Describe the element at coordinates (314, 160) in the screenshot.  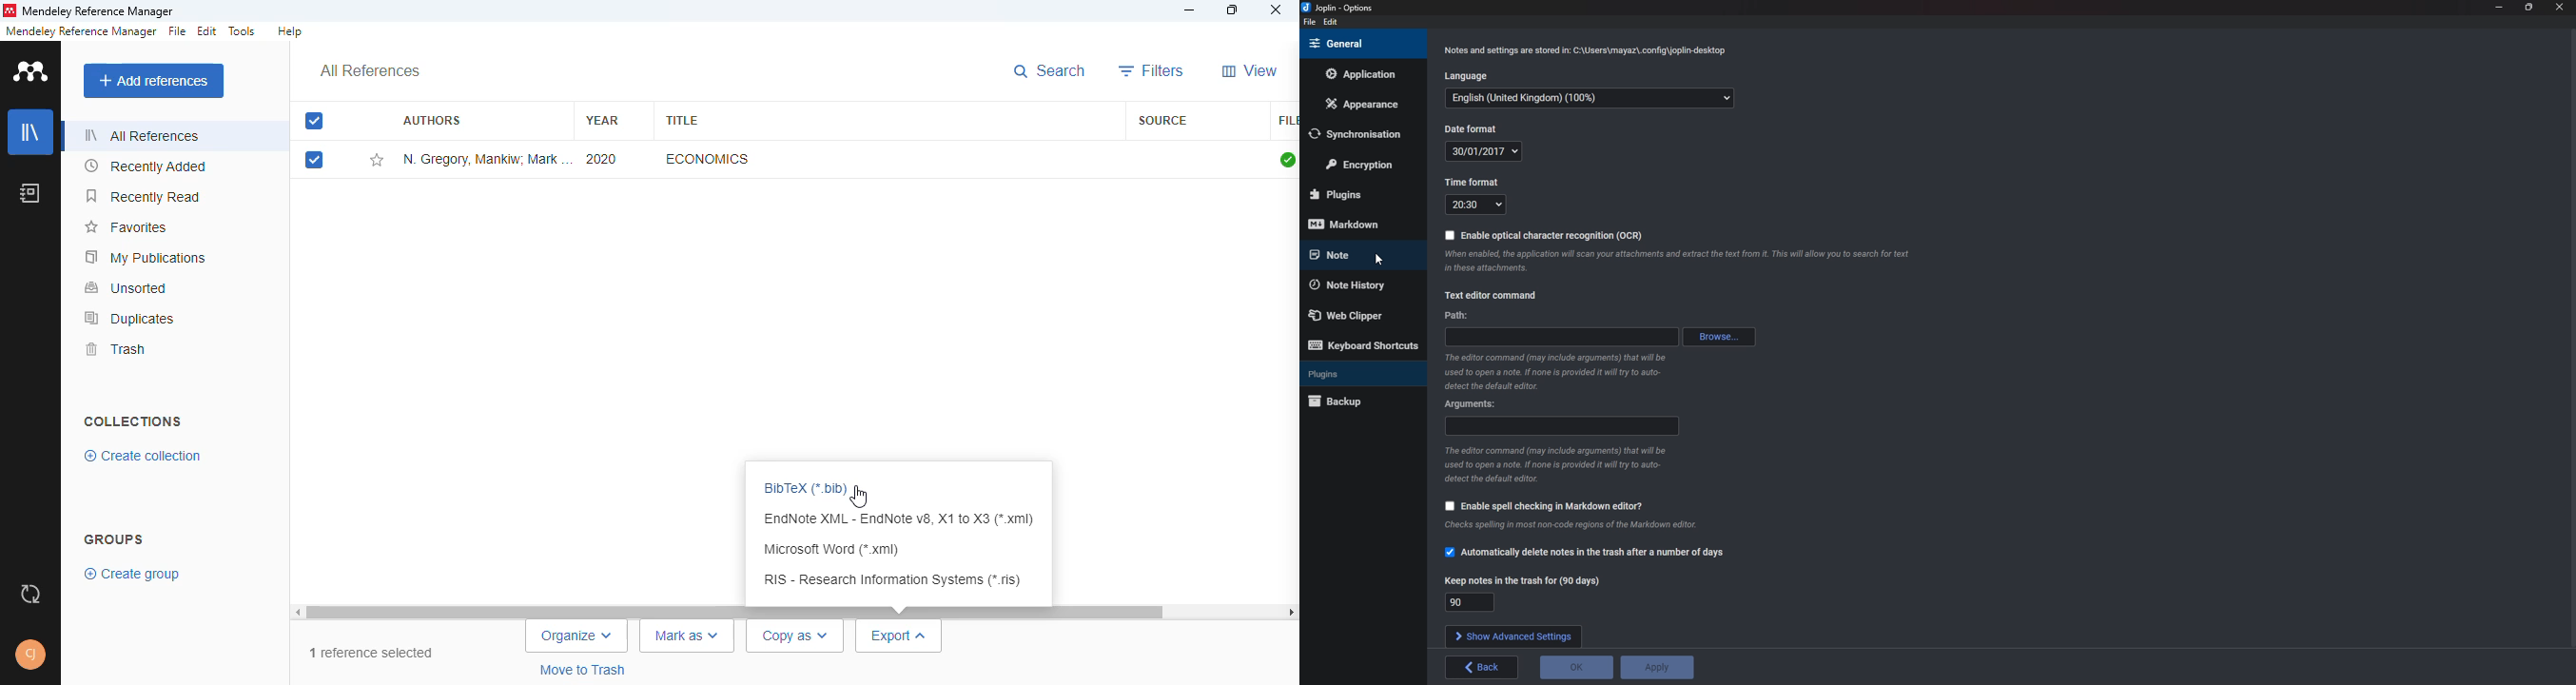
I see `selected` at that location.